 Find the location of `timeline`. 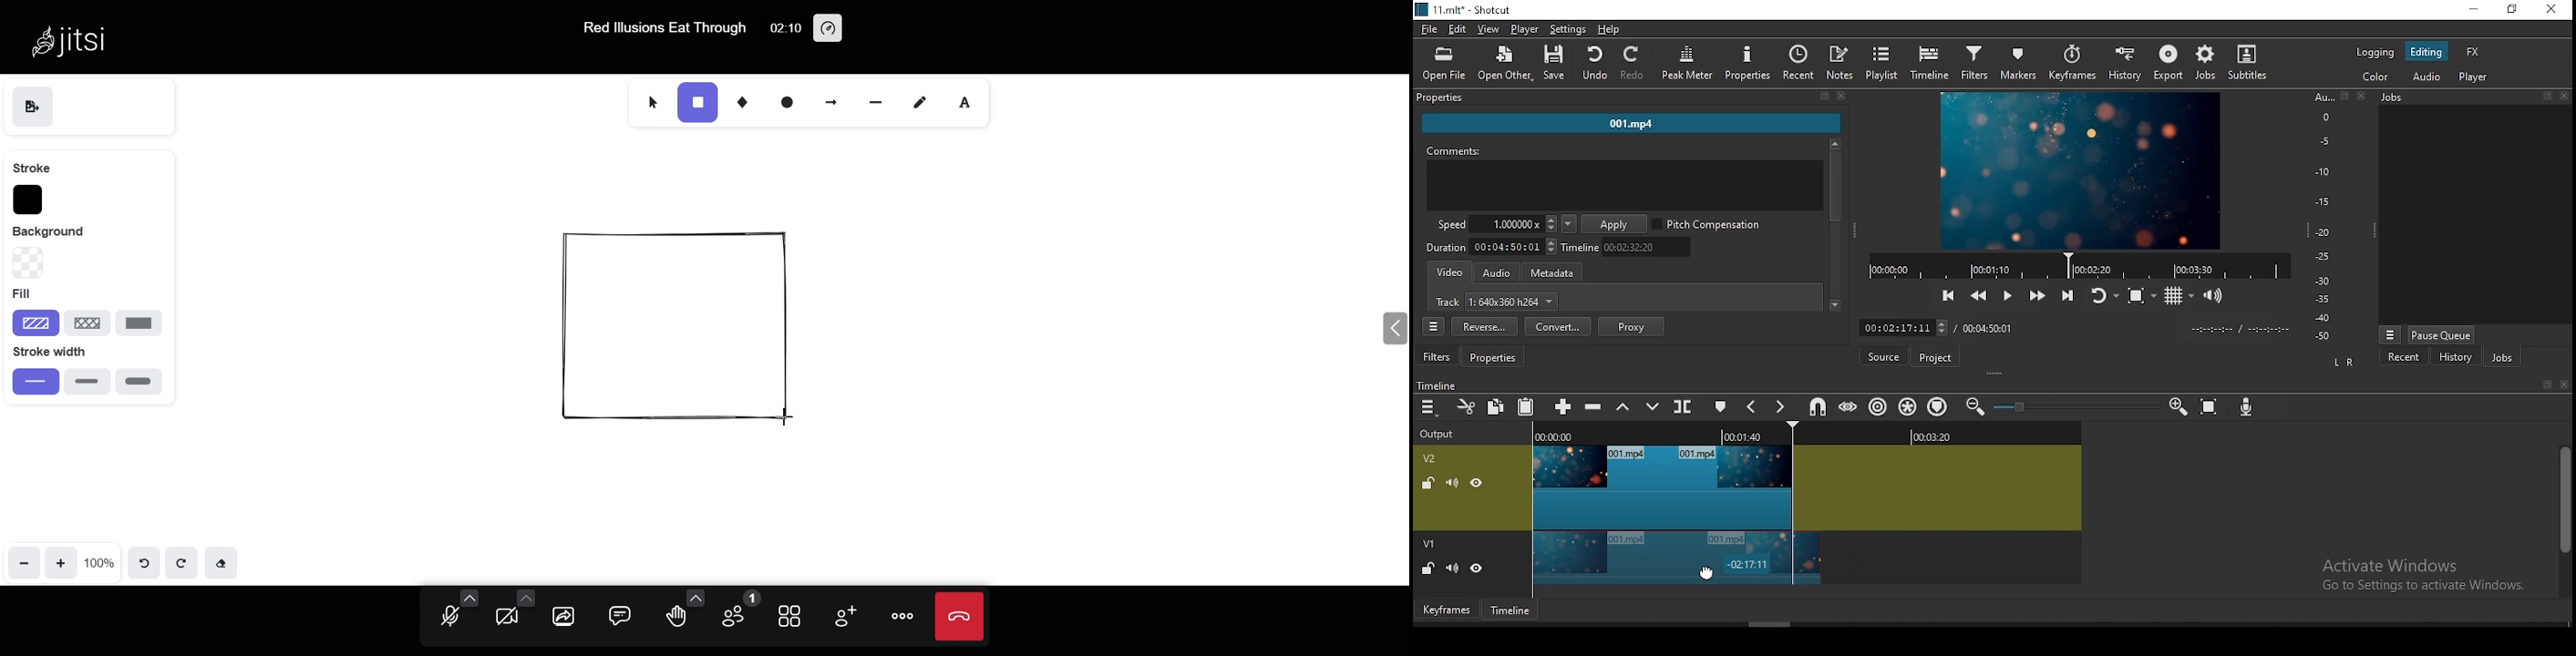

timeline is located at coordinates (1512, 610).